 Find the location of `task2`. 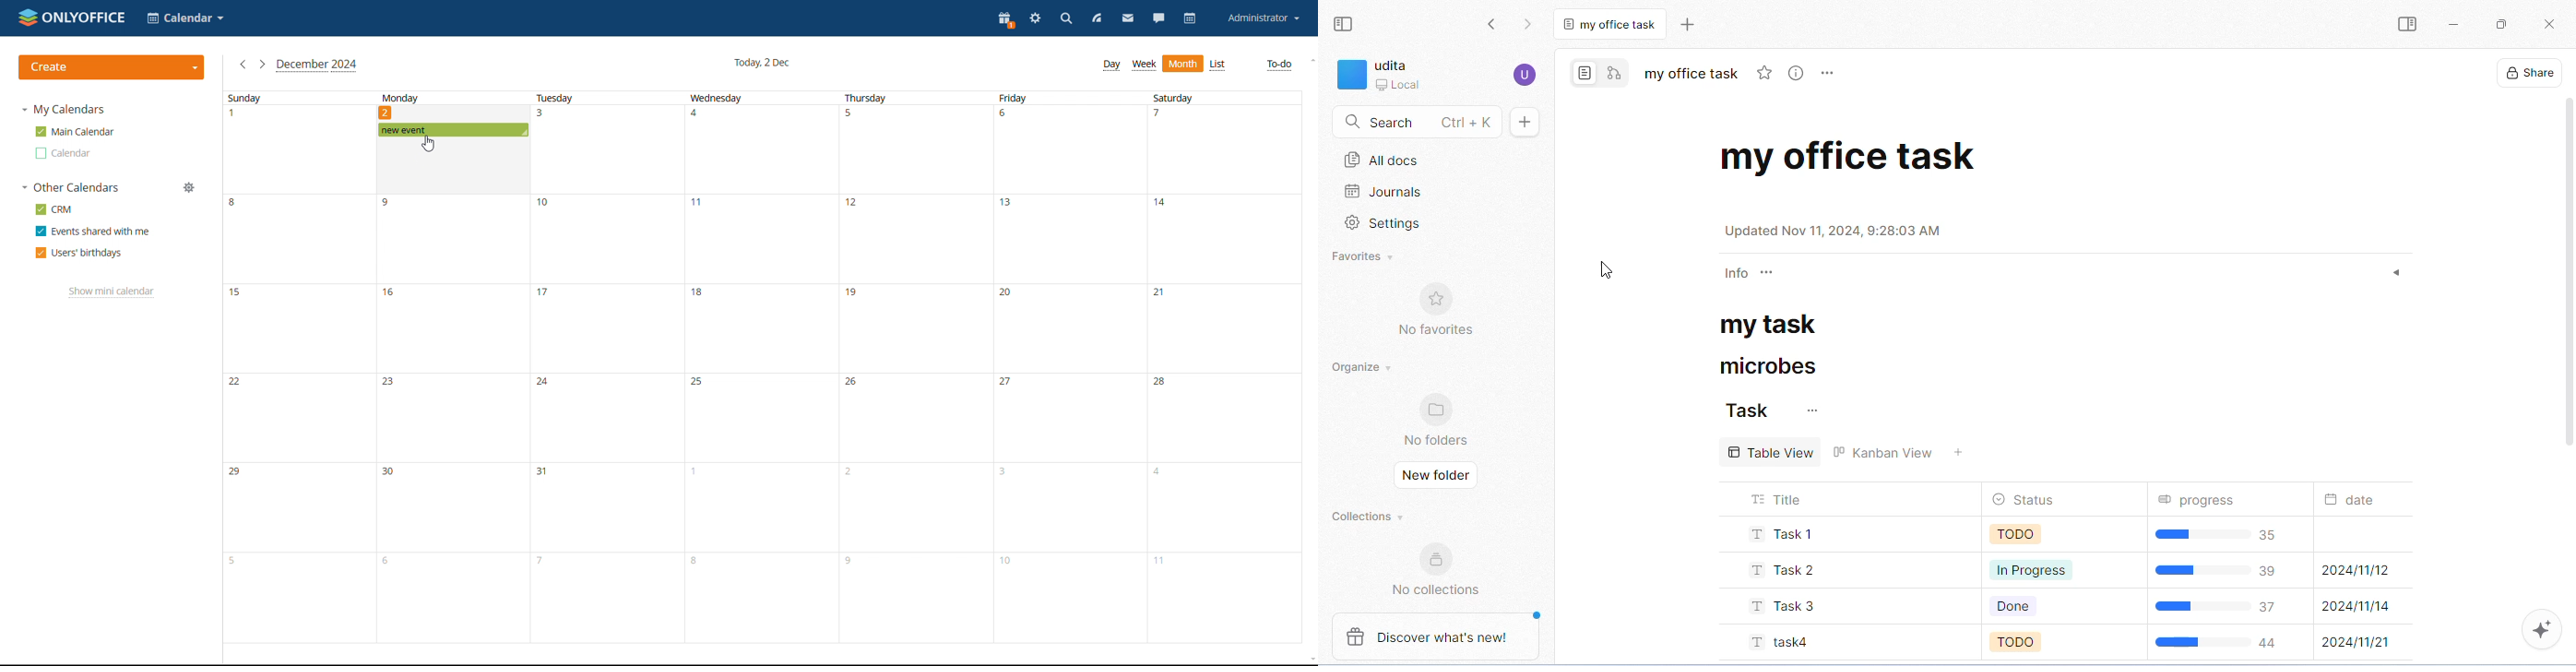

task2 is located at coordinates (1785, 571).